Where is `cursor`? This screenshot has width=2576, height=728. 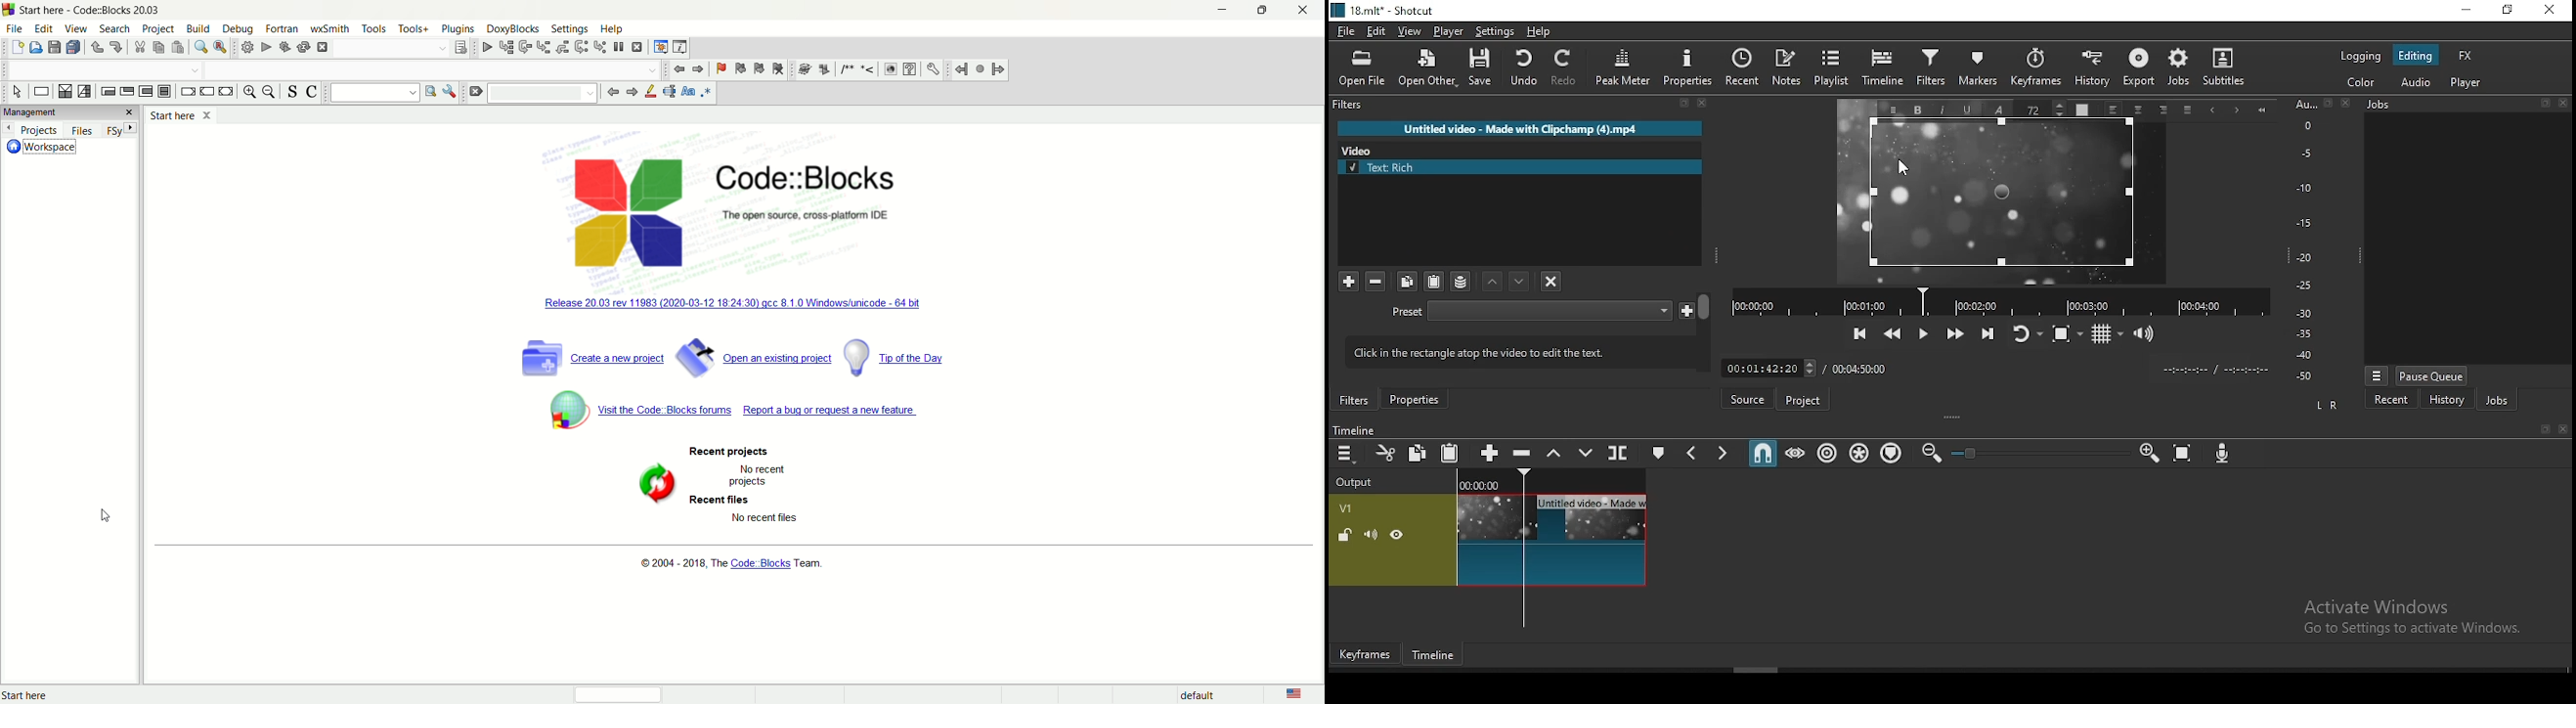 cursor is located at coordinates (105, 515).